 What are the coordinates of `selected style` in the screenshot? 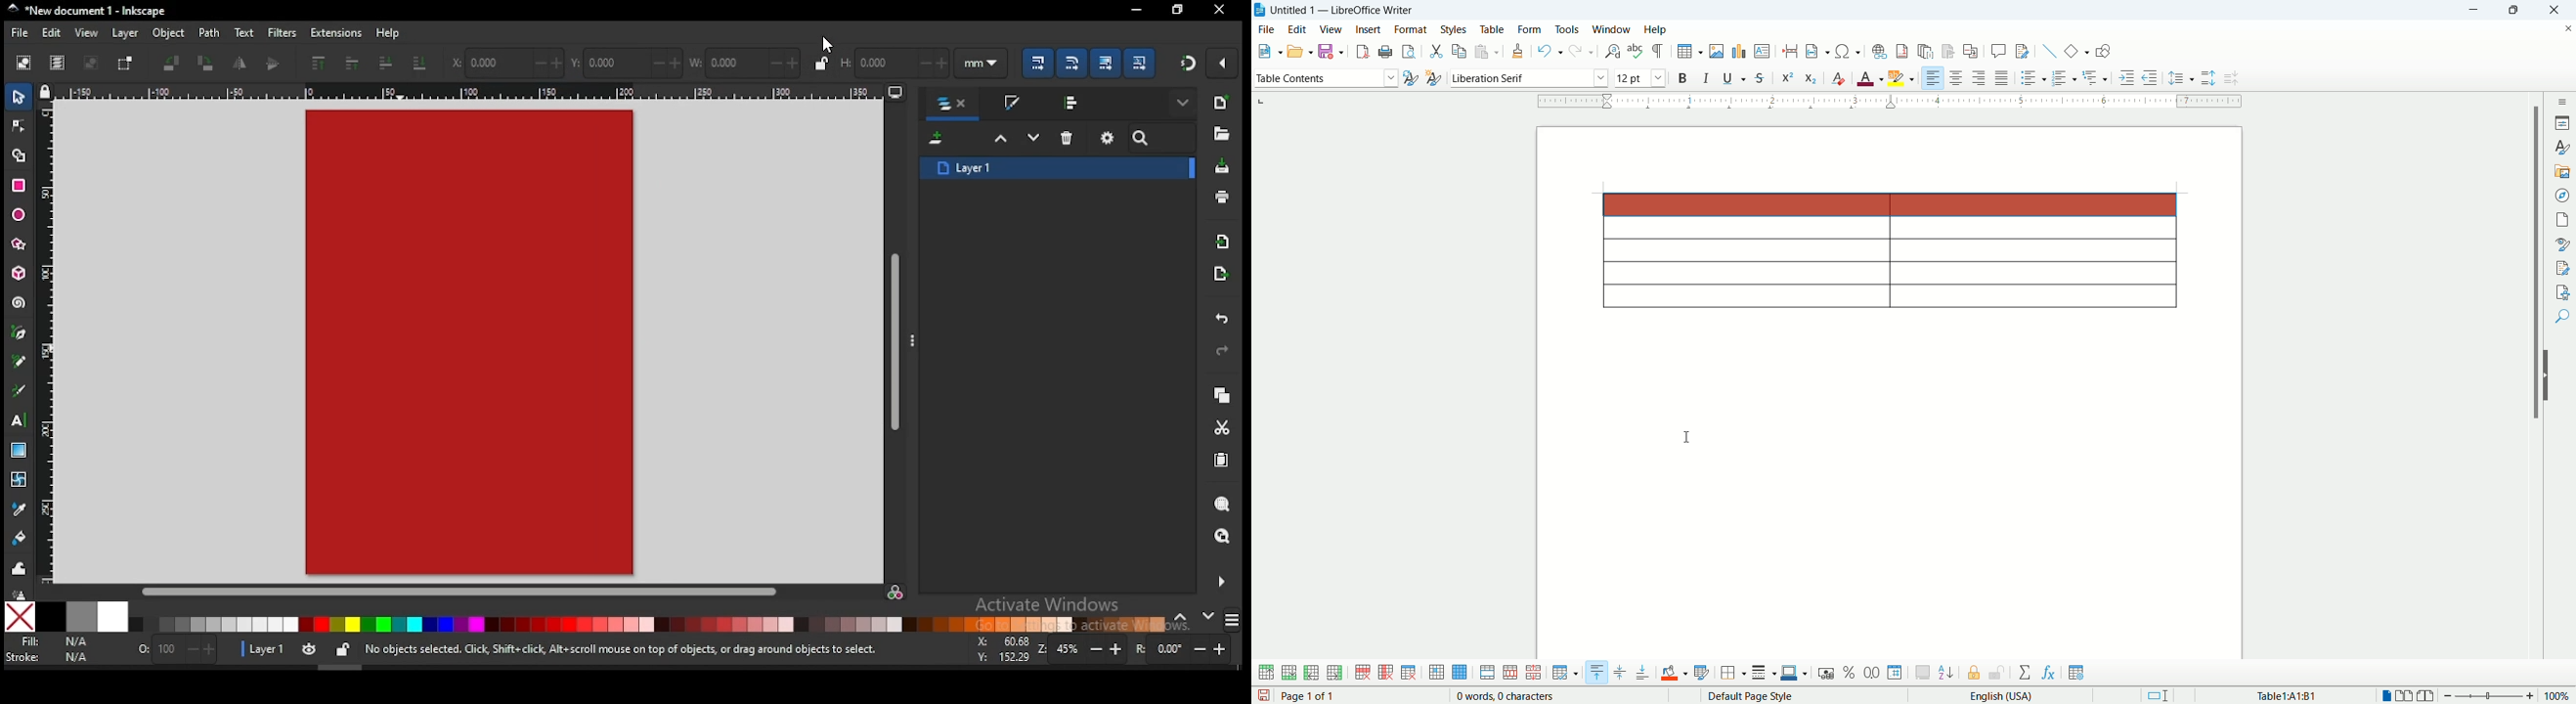 It's located at (1411, 79).